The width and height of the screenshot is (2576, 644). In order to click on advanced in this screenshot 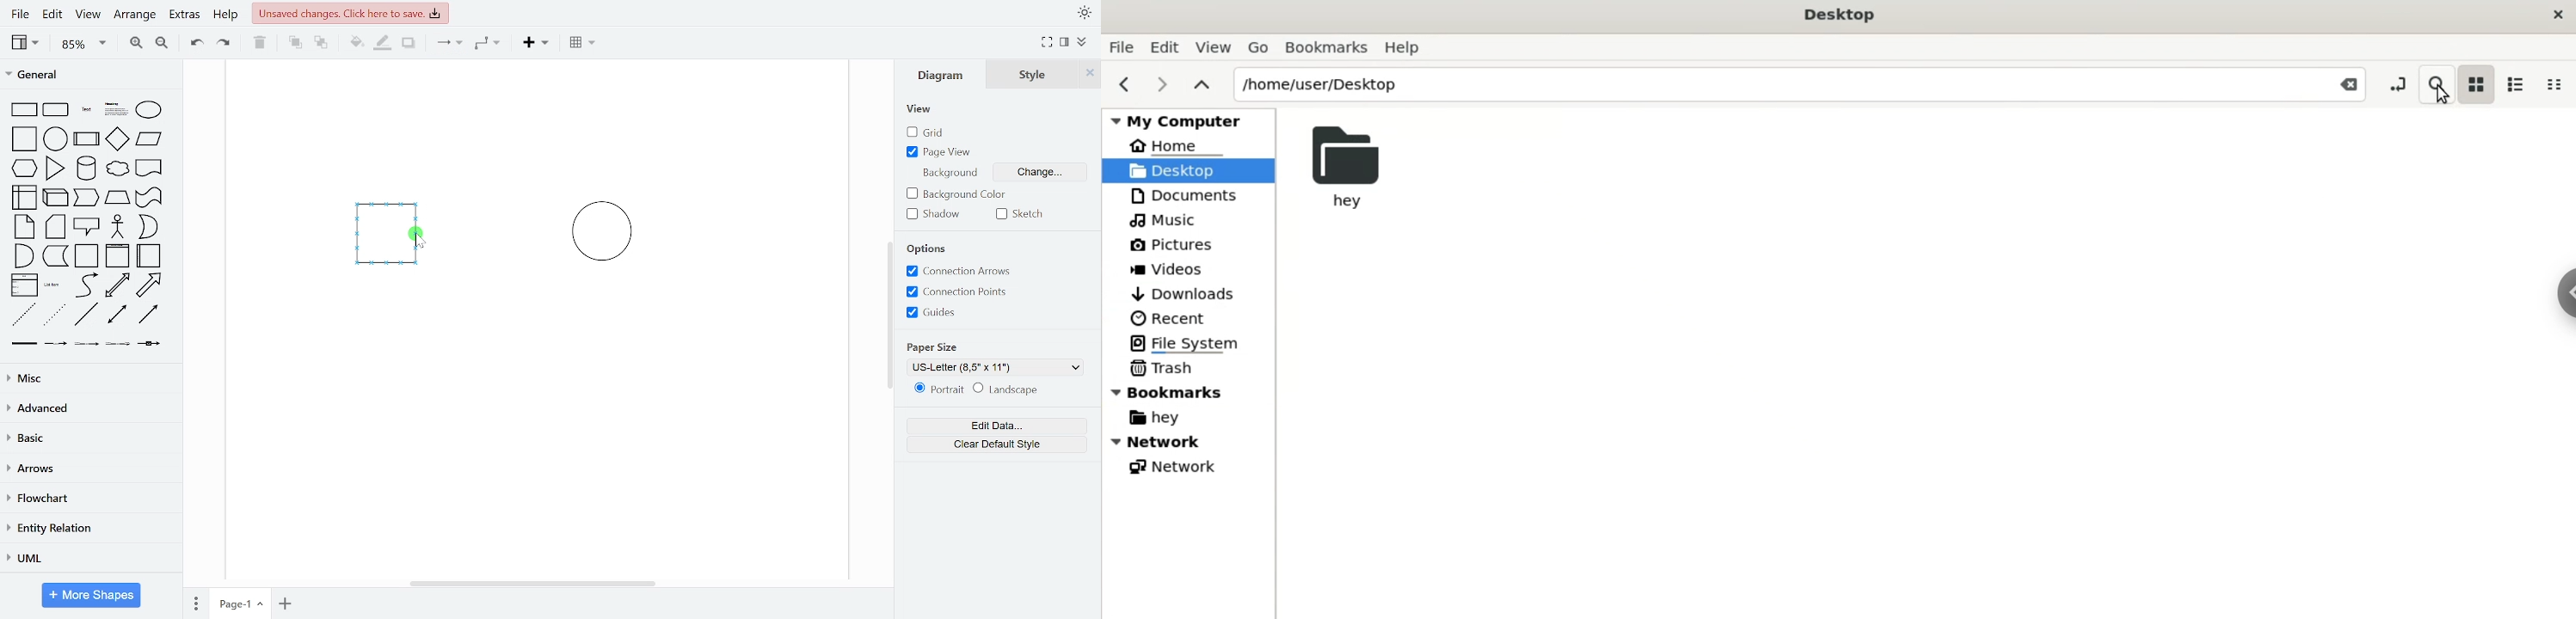, I will do `click(88, 408)`.